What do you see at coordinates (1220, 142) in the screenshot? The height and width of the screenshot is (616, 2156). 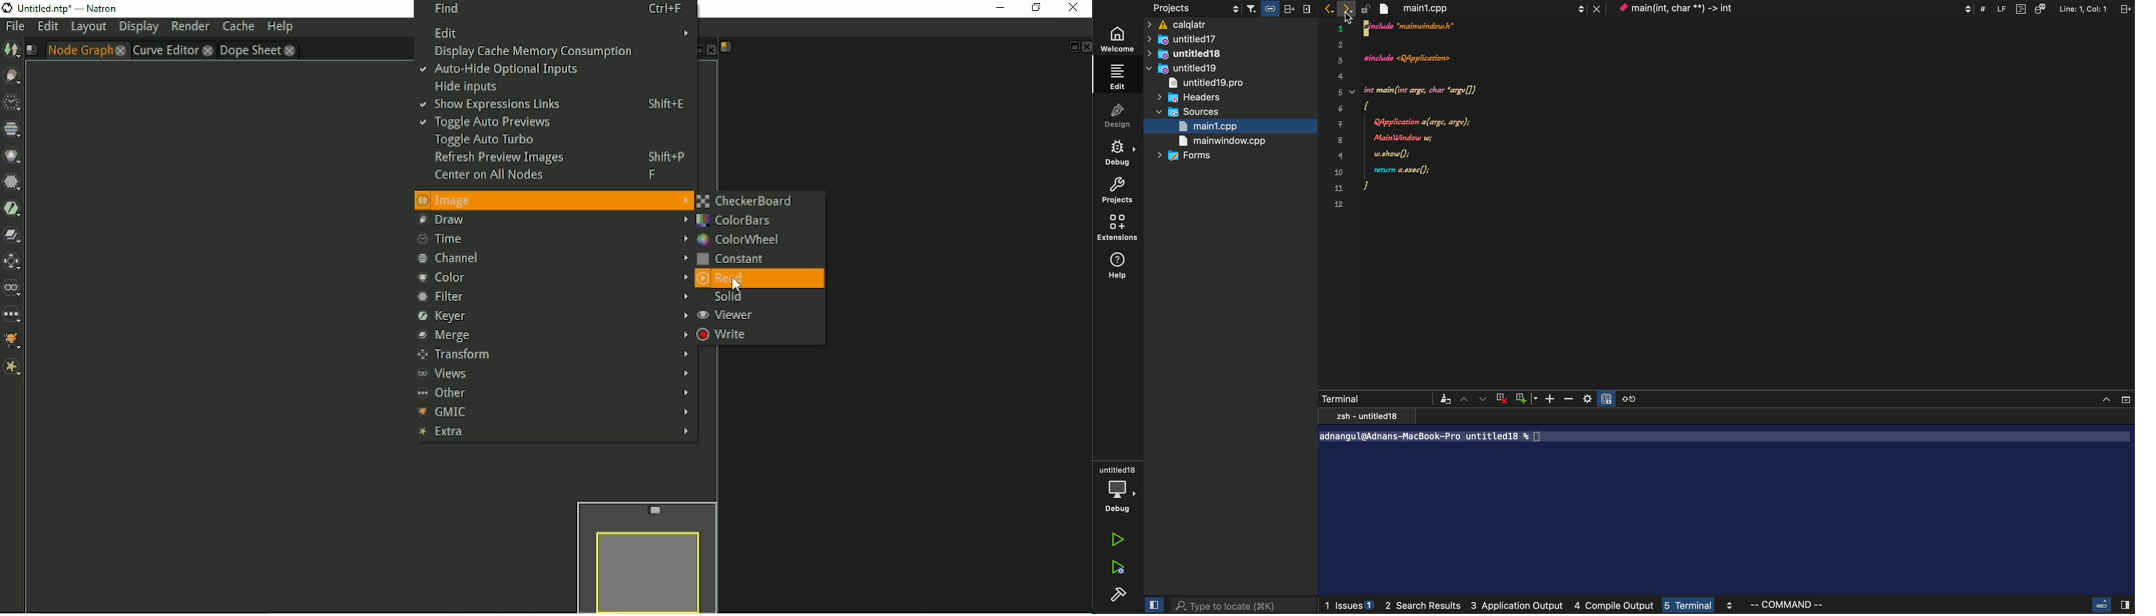 I see `main window` at bounding box center [1220, 142].